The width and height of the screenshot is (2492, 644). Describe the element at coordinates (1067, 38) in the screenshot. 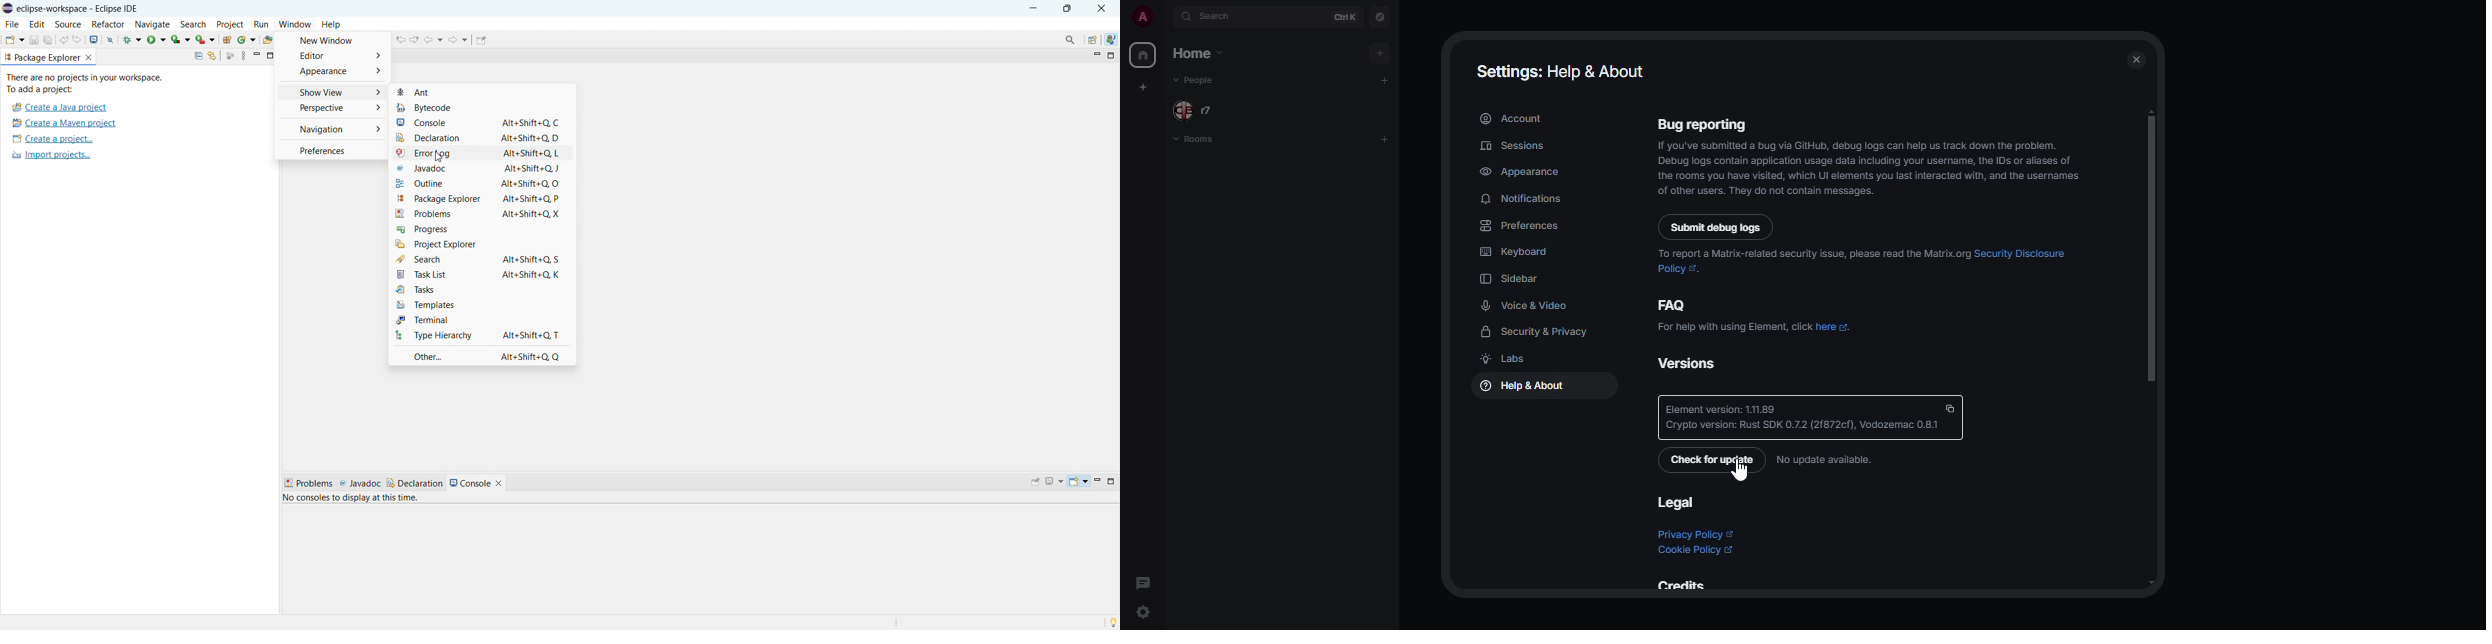

I see `Search` at that location.